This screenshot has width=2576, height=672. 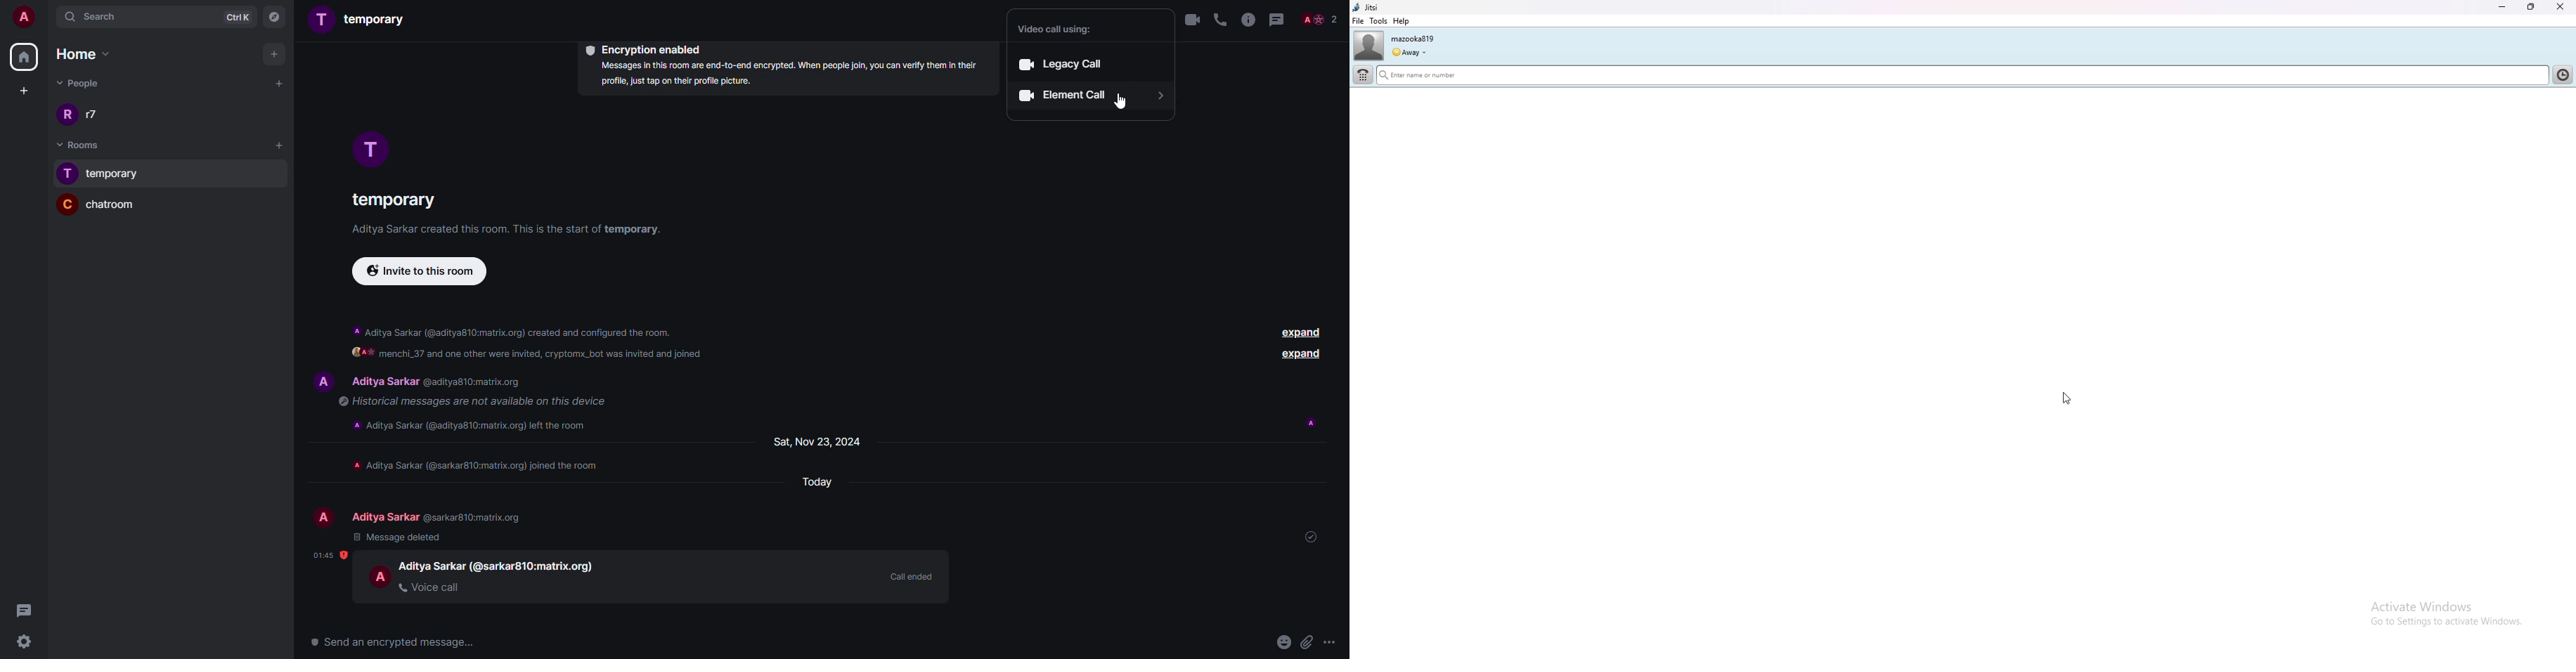 What do you see at coordinates (398, 537) in the screenshot?
I see `message deleted` at bounding box center [398, 537].